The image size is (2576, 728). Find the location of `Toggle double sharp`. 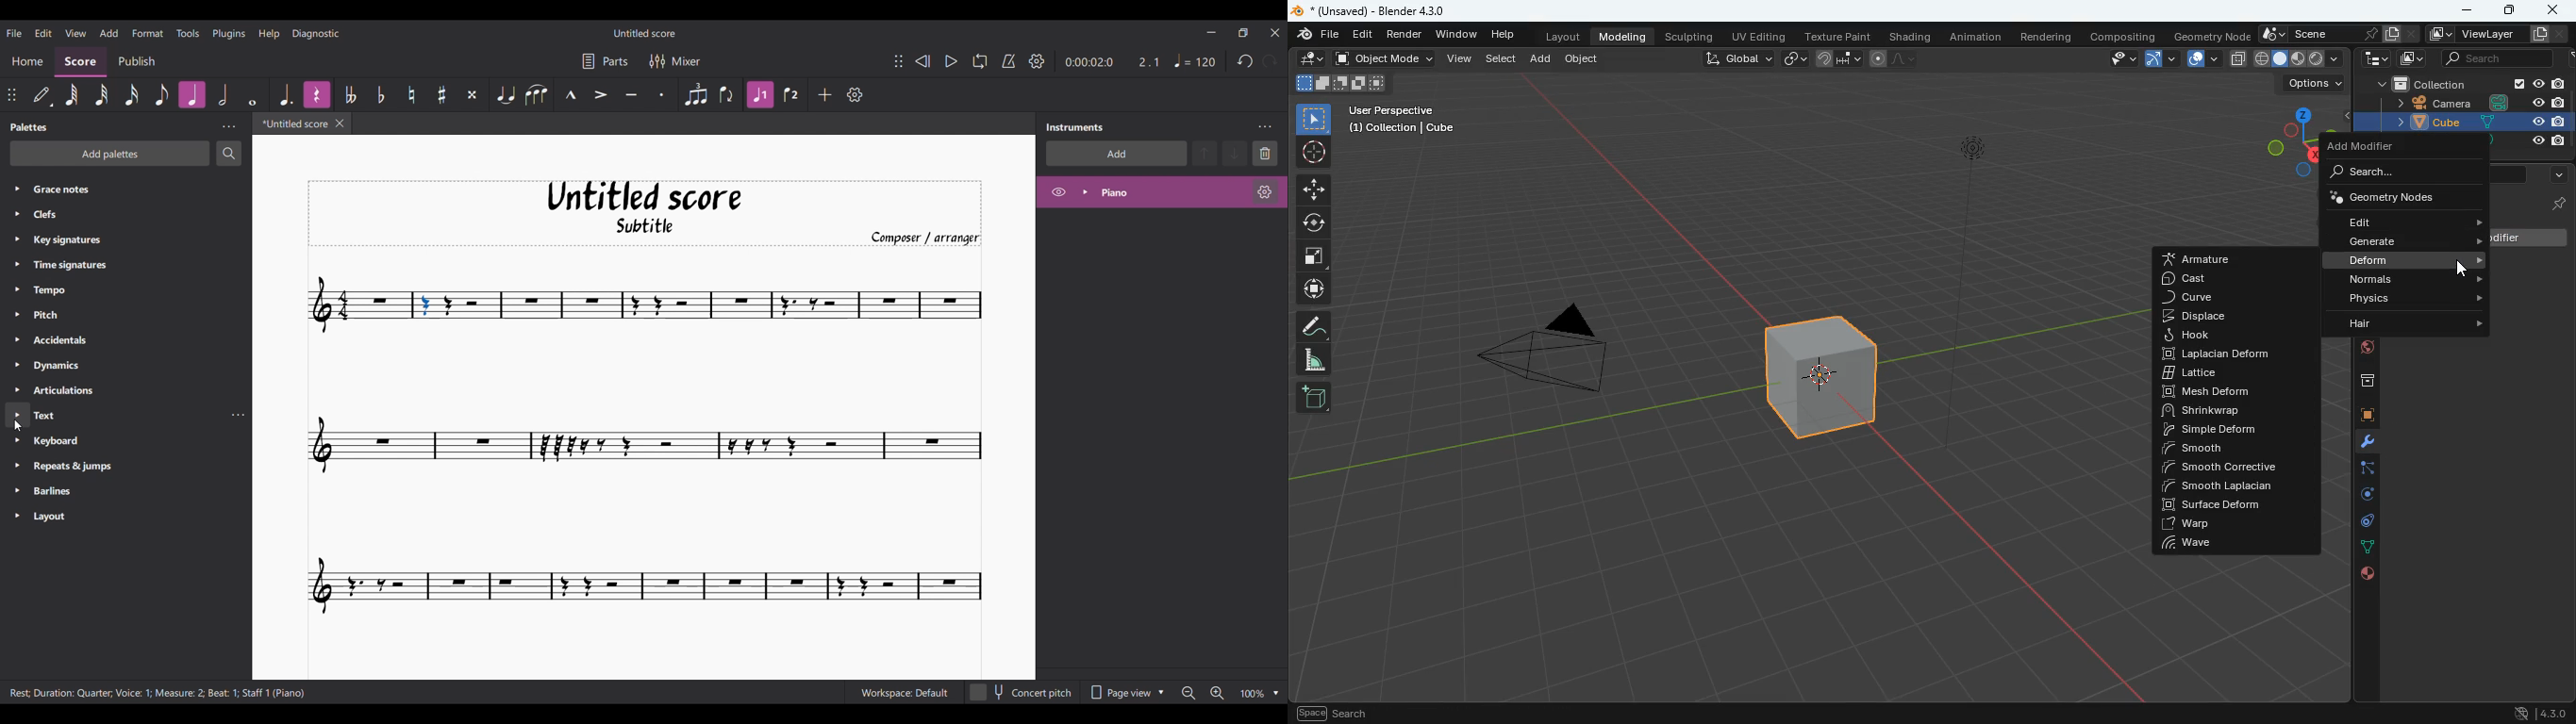

Toggle double sharp is located at coordinates (472, 95).